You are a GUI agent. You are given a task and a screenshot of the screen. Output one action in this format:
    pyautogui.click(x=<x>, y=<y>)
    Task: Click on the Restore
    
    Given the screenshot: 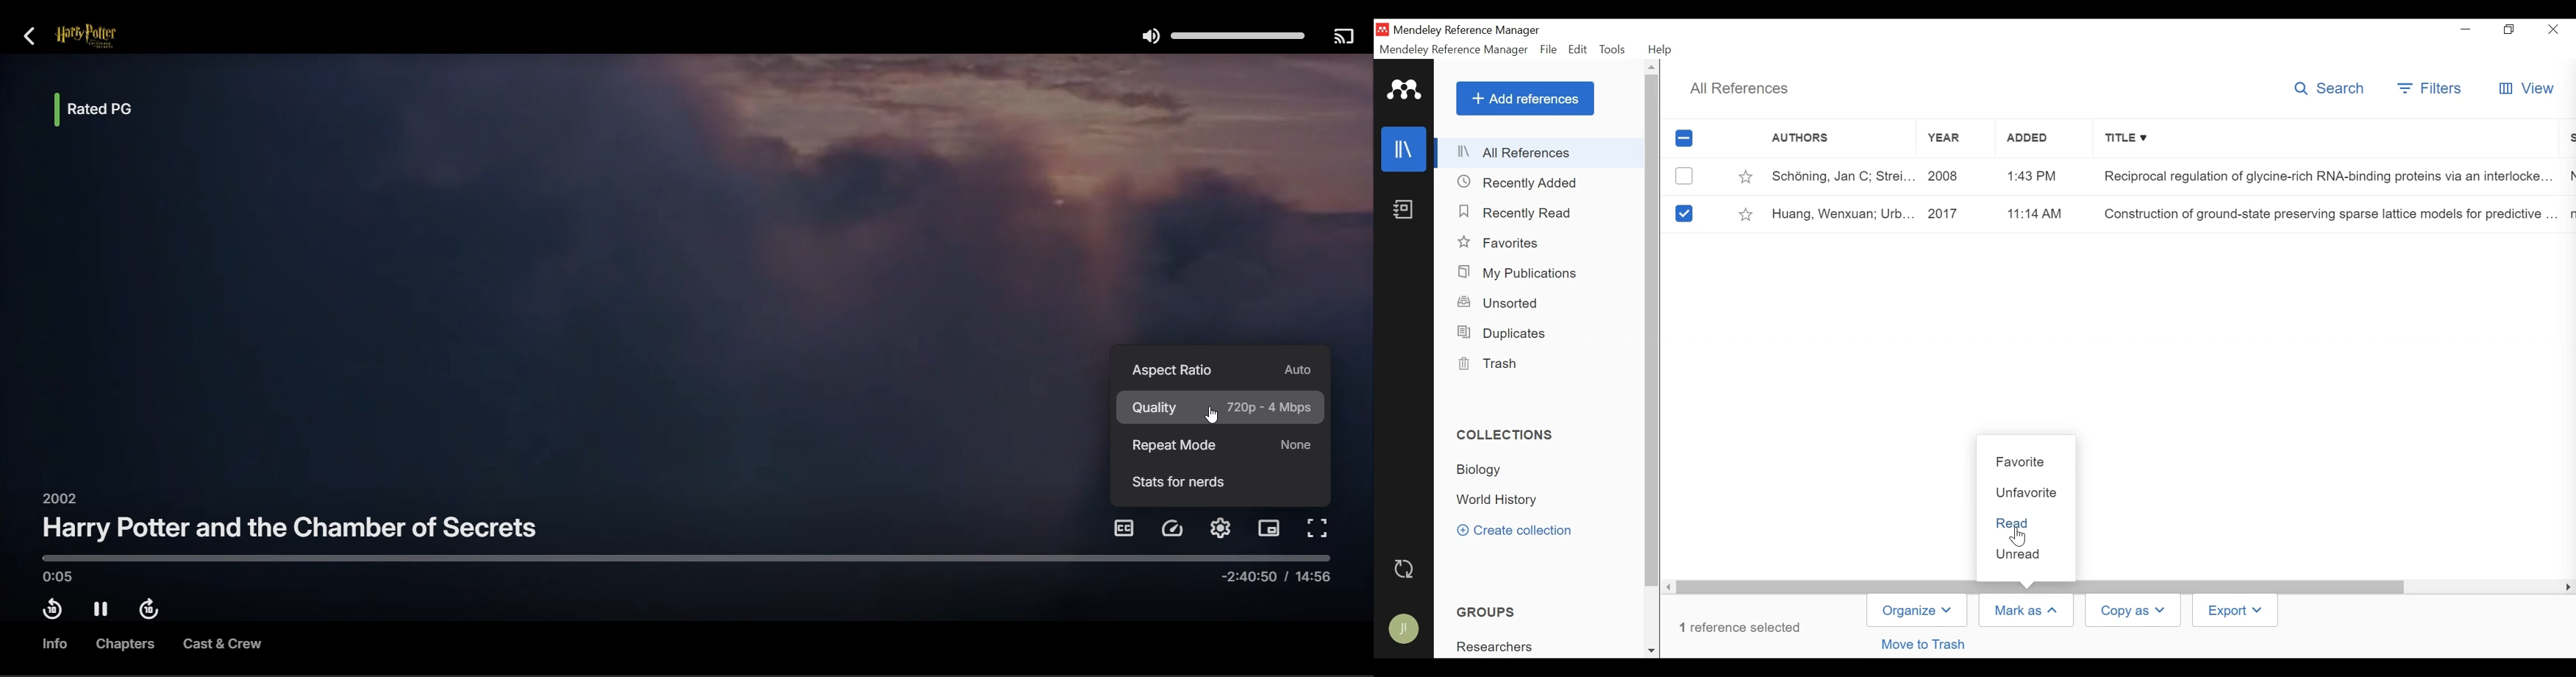 What is the action you would take?
    pyautogui.click(x=2511, y=30)
    